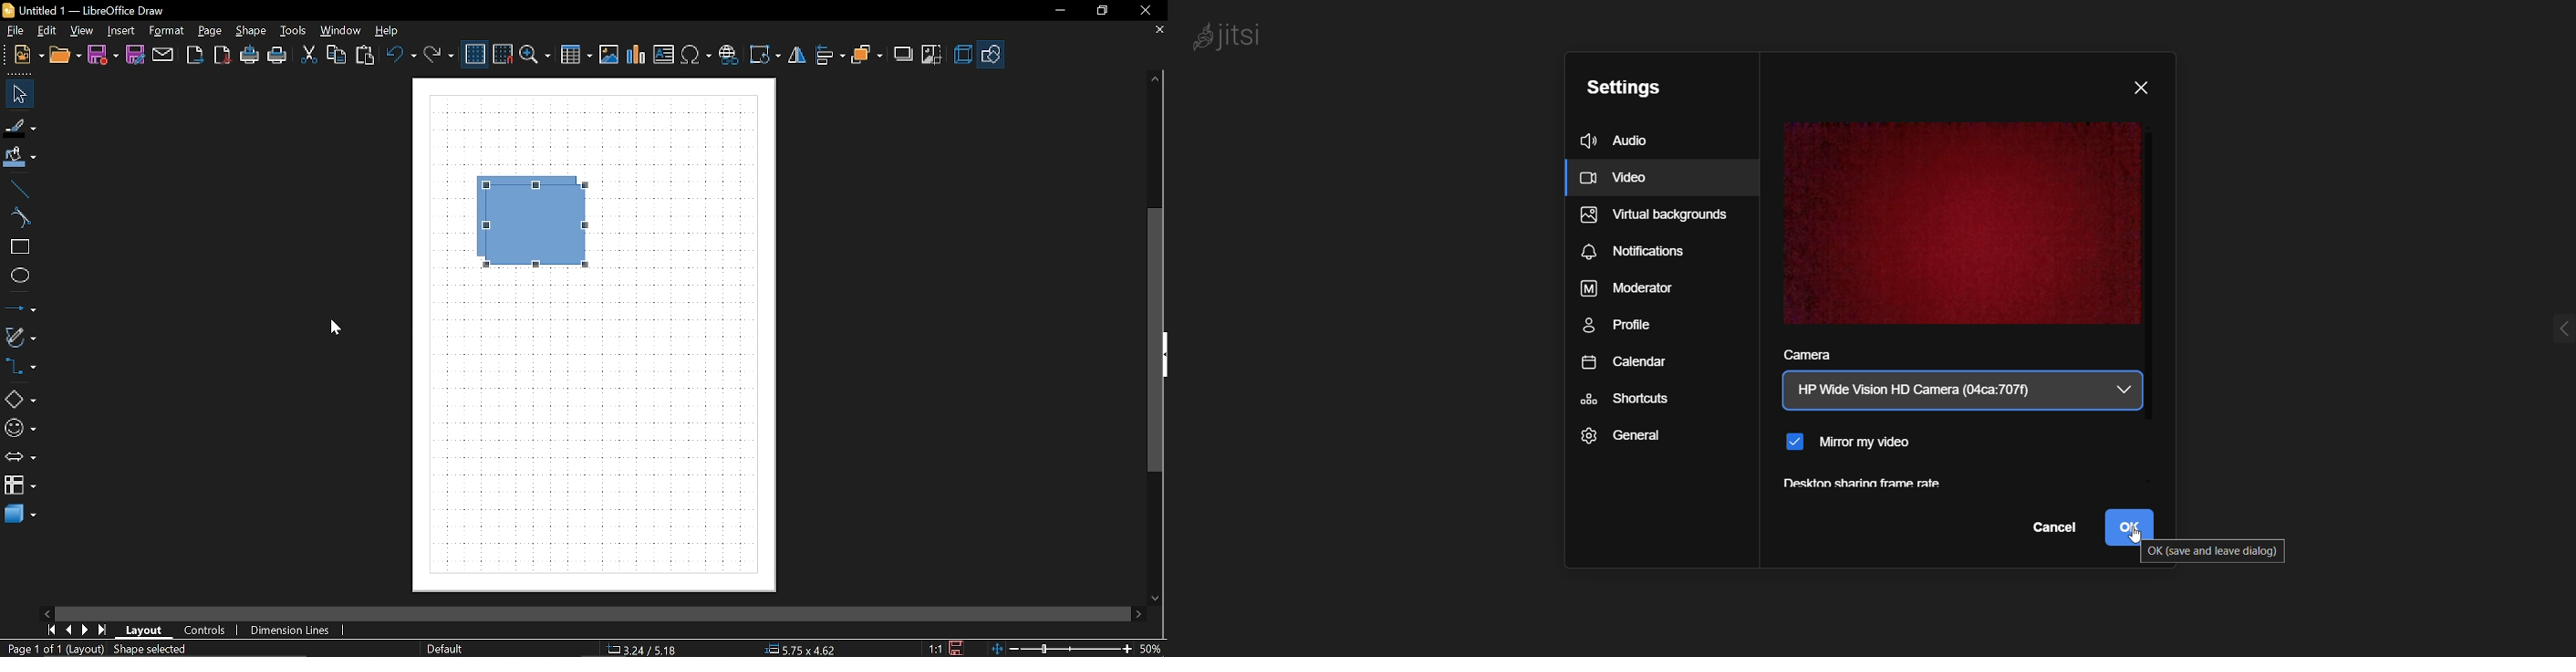 The width and height of the screenshot is (2576, 672). Describe the element at coordinates (19, 516) in the screenshot. I see `3d shapes` at that location.